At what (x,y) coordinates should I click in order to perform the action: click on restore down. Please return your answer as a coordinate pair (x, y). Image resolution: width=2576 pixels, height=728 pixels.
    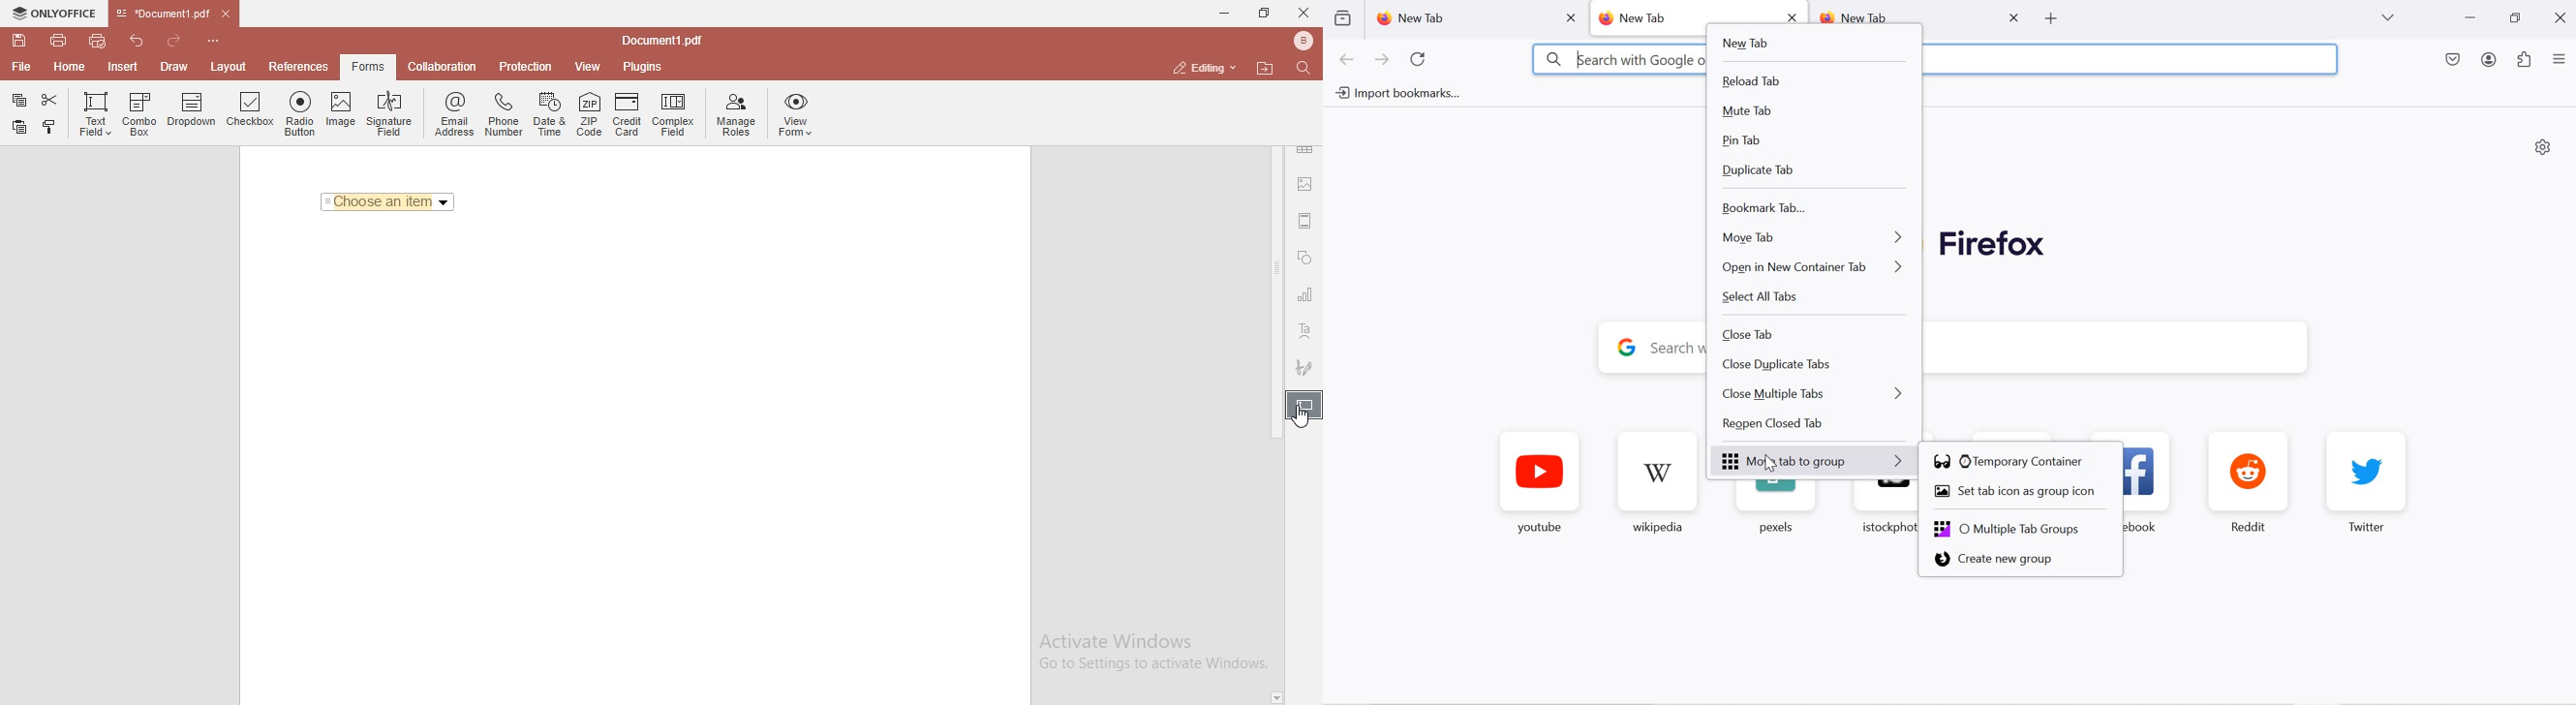
    Looking at the image, I should click on (2515, 18).